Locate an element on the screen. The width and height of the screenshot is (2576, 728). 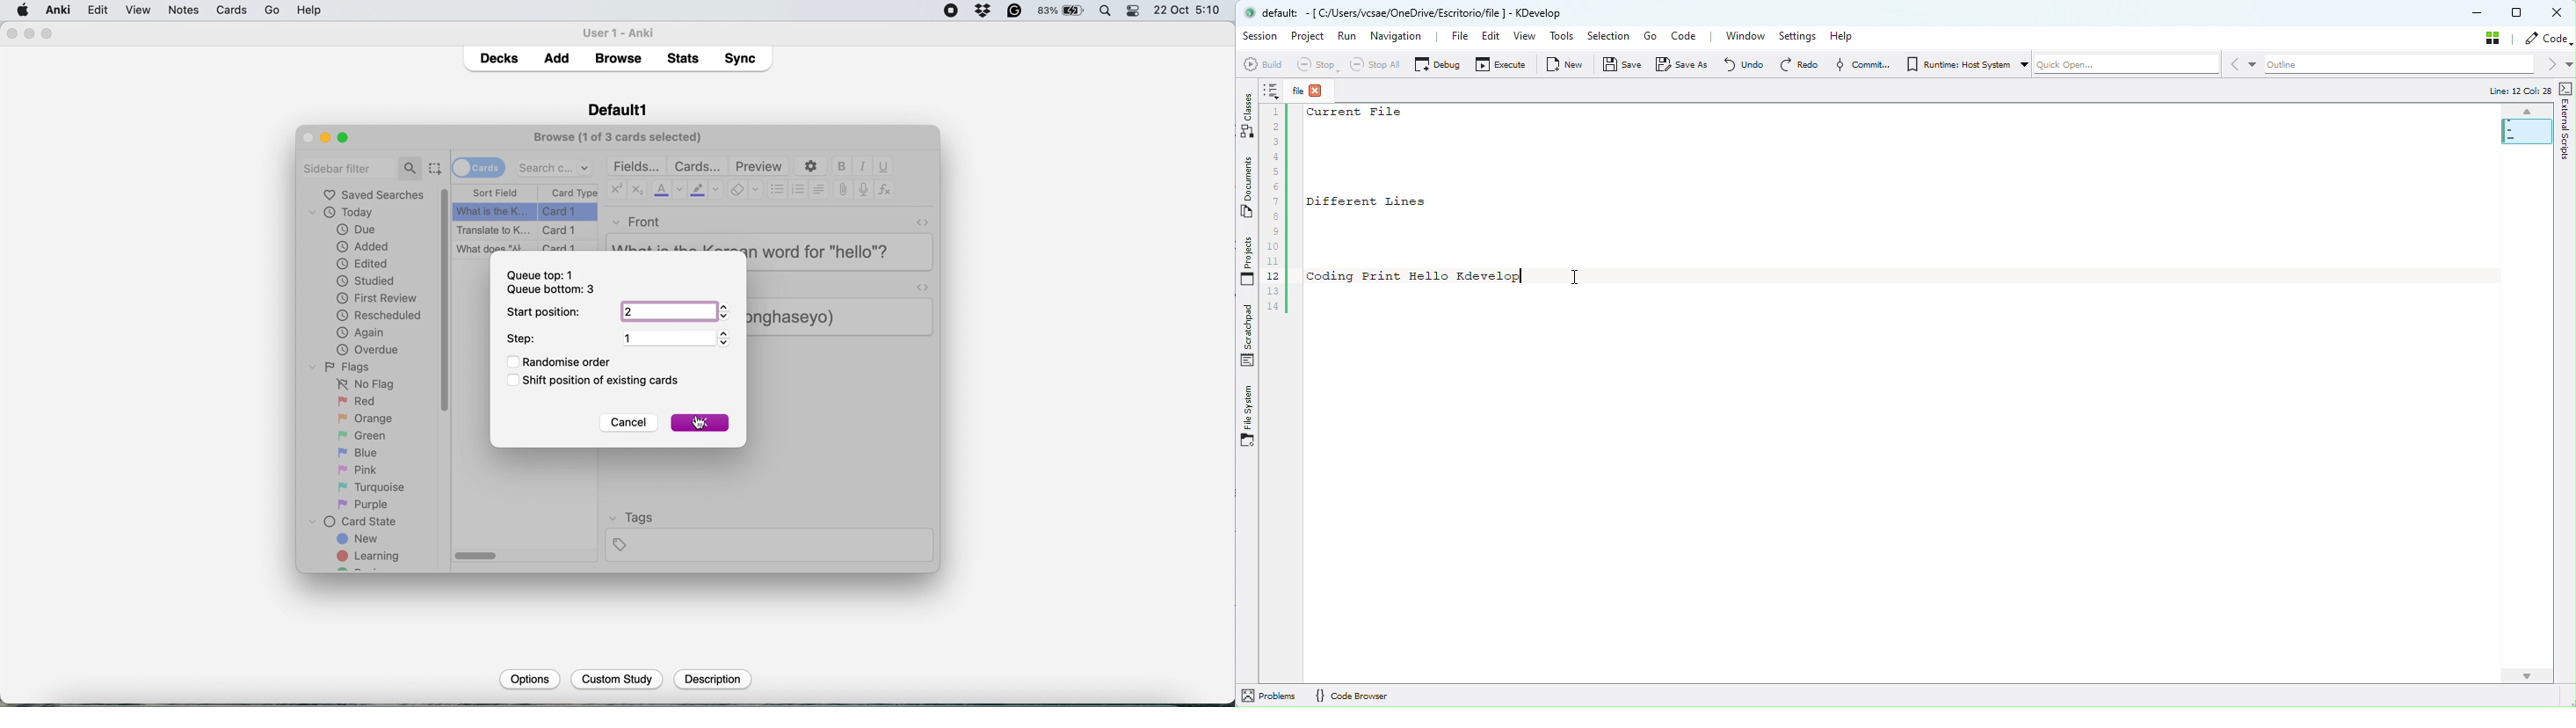
underline is located at coordinates (883, 166).